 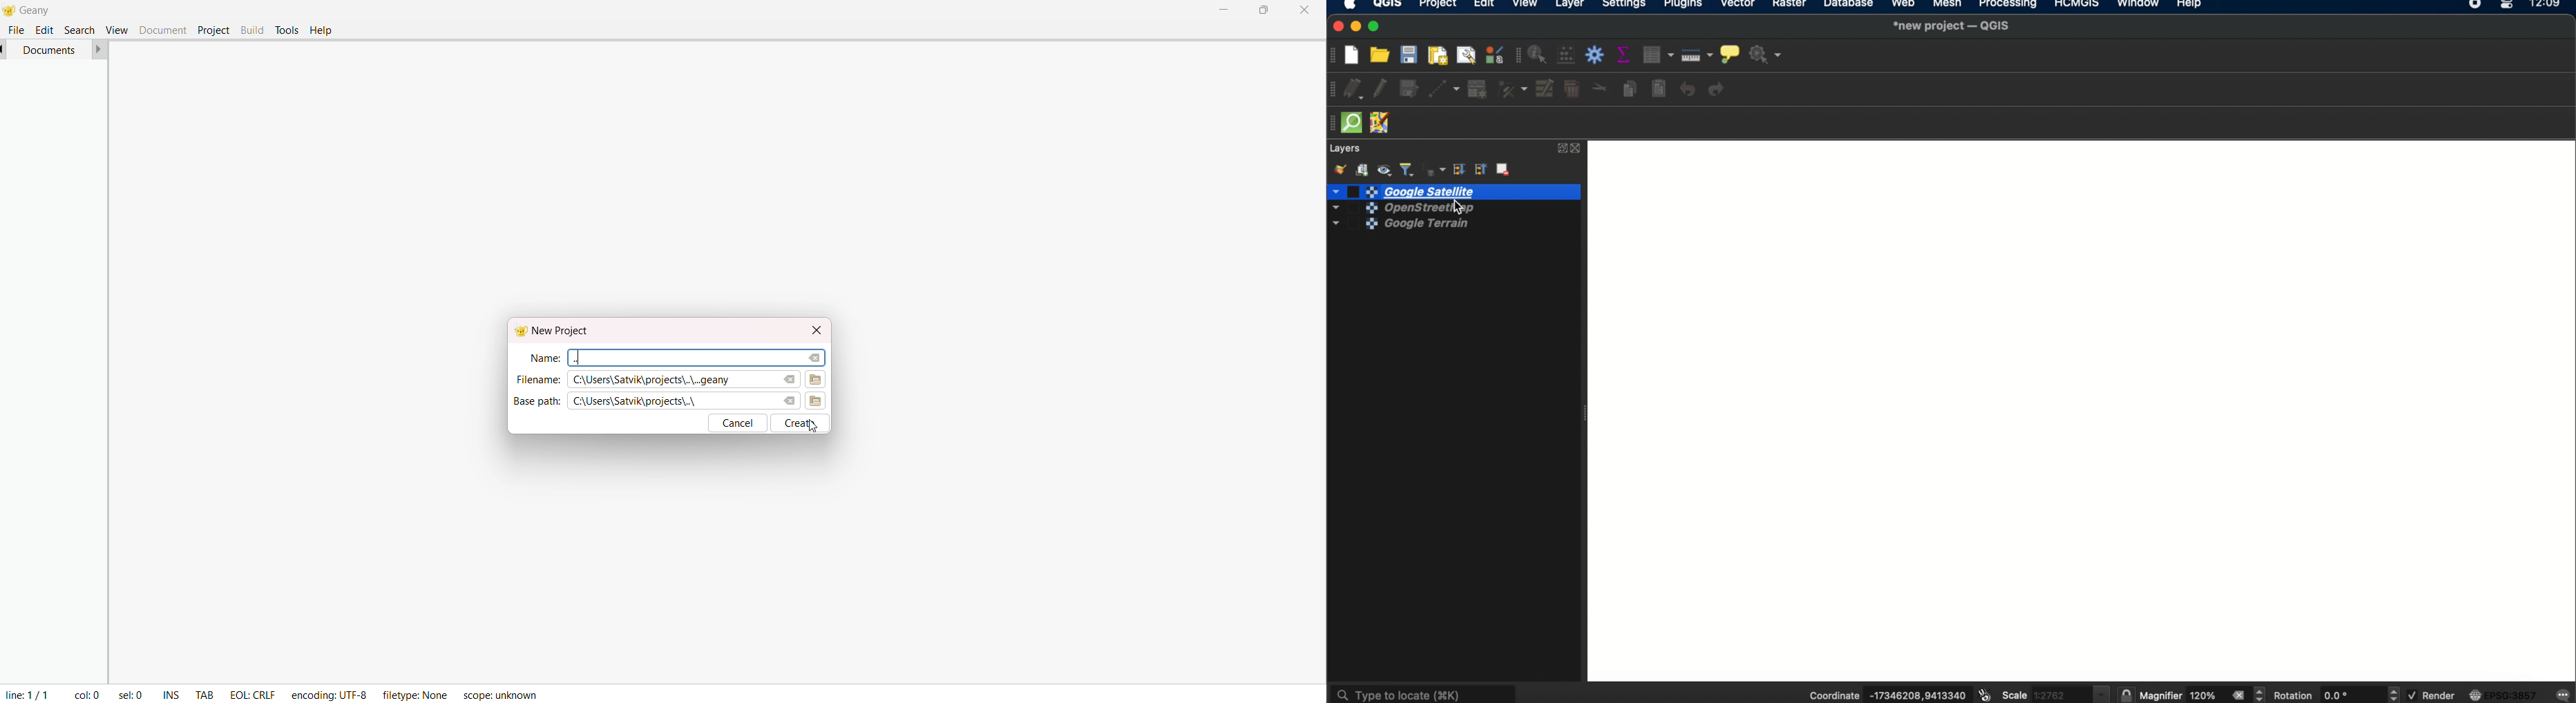 What do you see at coordinates (696, 355) in the screenshot?
I see `search area` at bounding box center [696, 355].